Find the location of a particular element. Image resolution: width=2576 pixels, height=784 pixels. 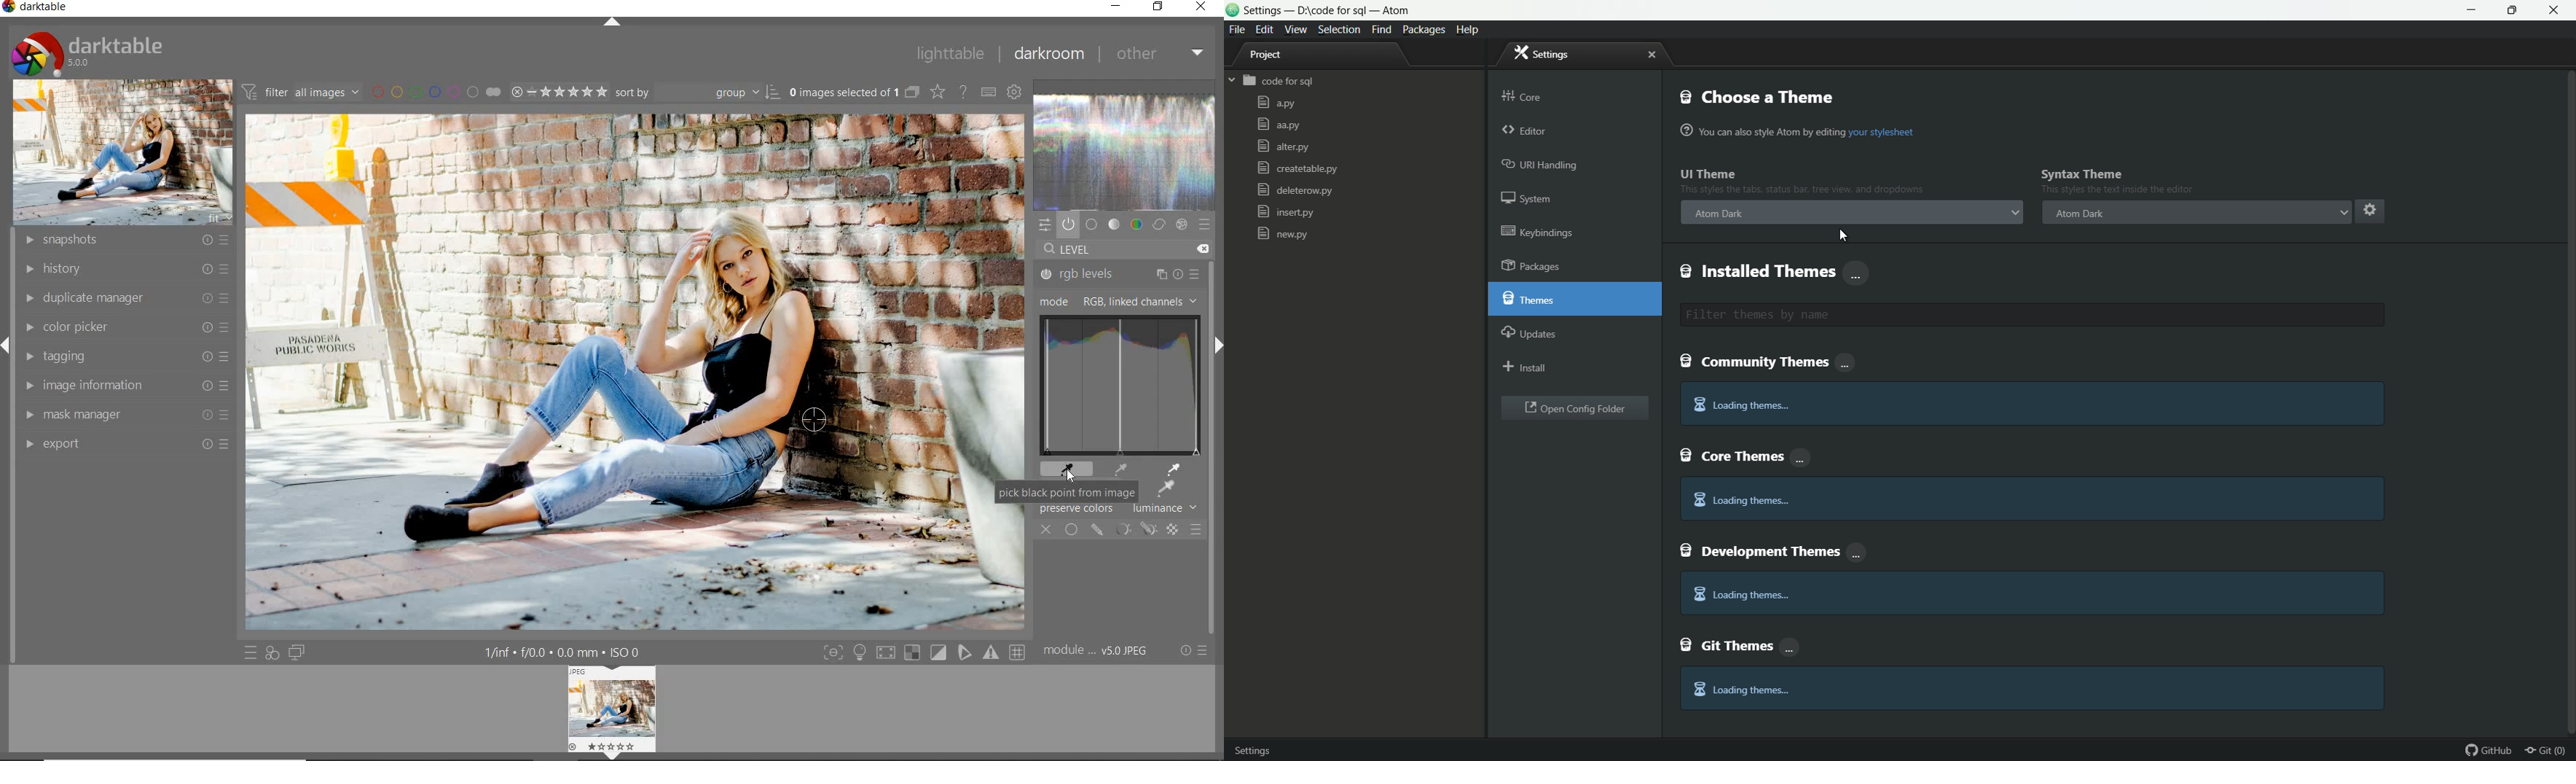

keybindings is located at coordinates (1537, 231).